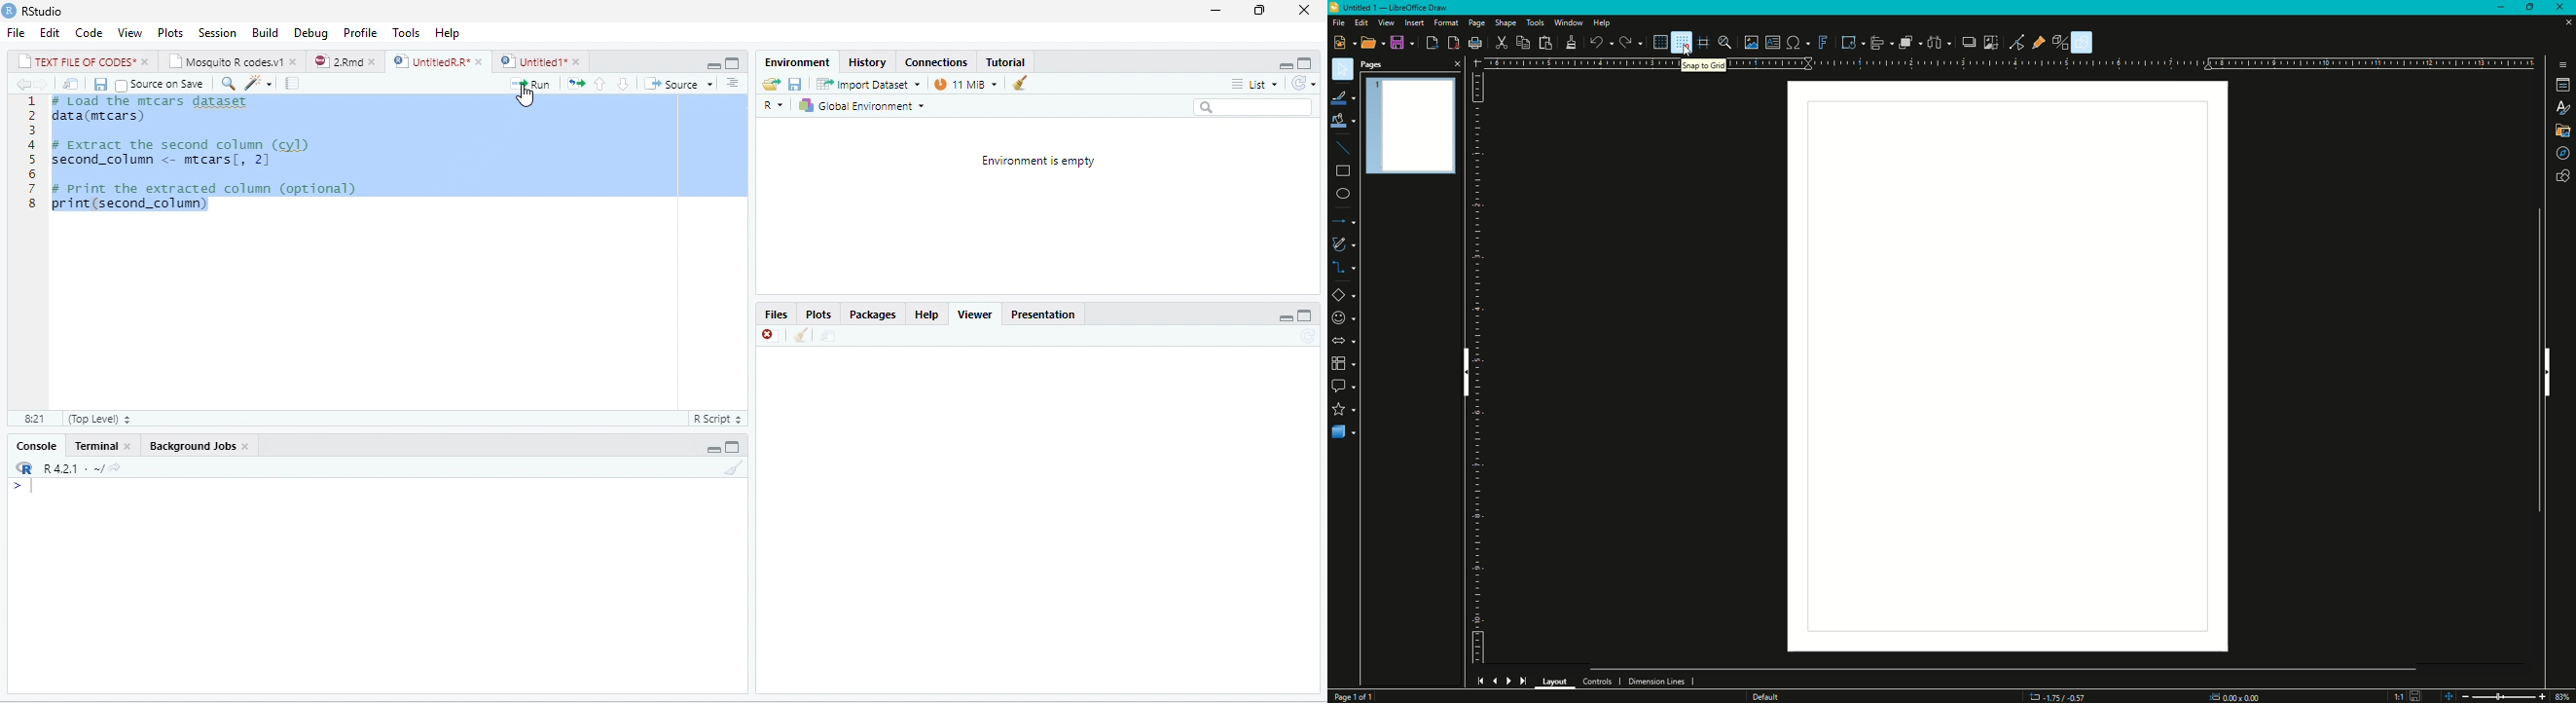 This screenshot has height=728, width=2576. What do you see at coordinates (1048, 314) in the screenshot?
I see `Presentation` at bounding box center [1048, 314].